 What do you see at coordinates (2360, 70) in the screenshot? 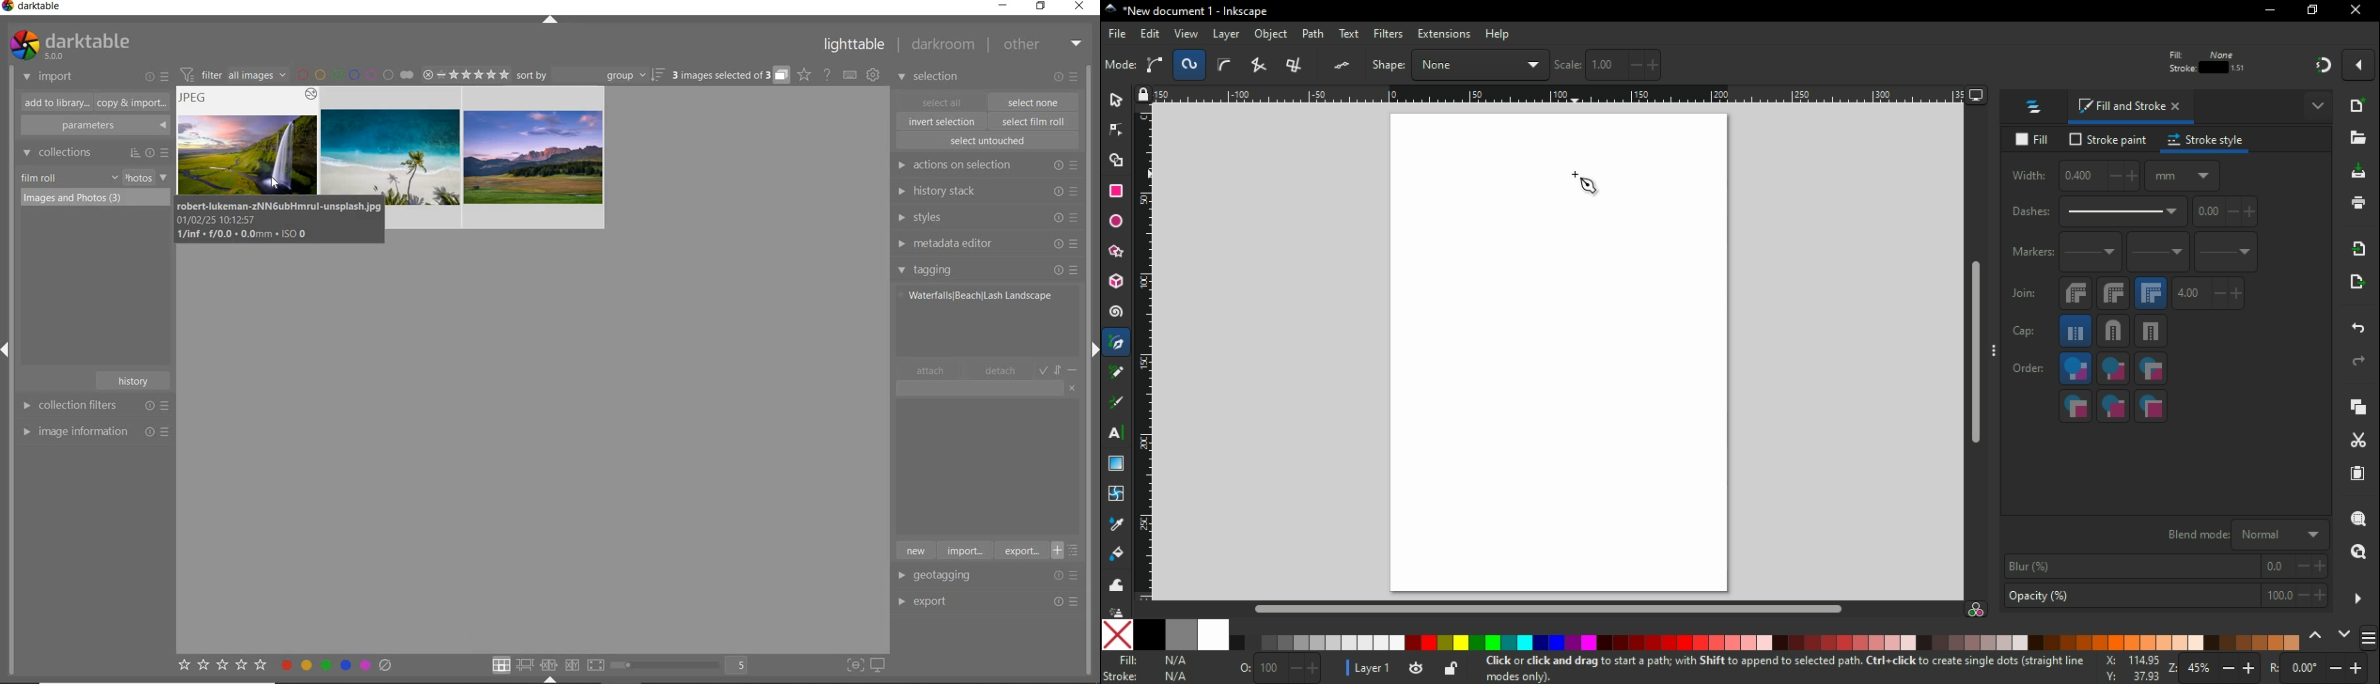
I see `snapping options` at bounding box center [2360, 70].